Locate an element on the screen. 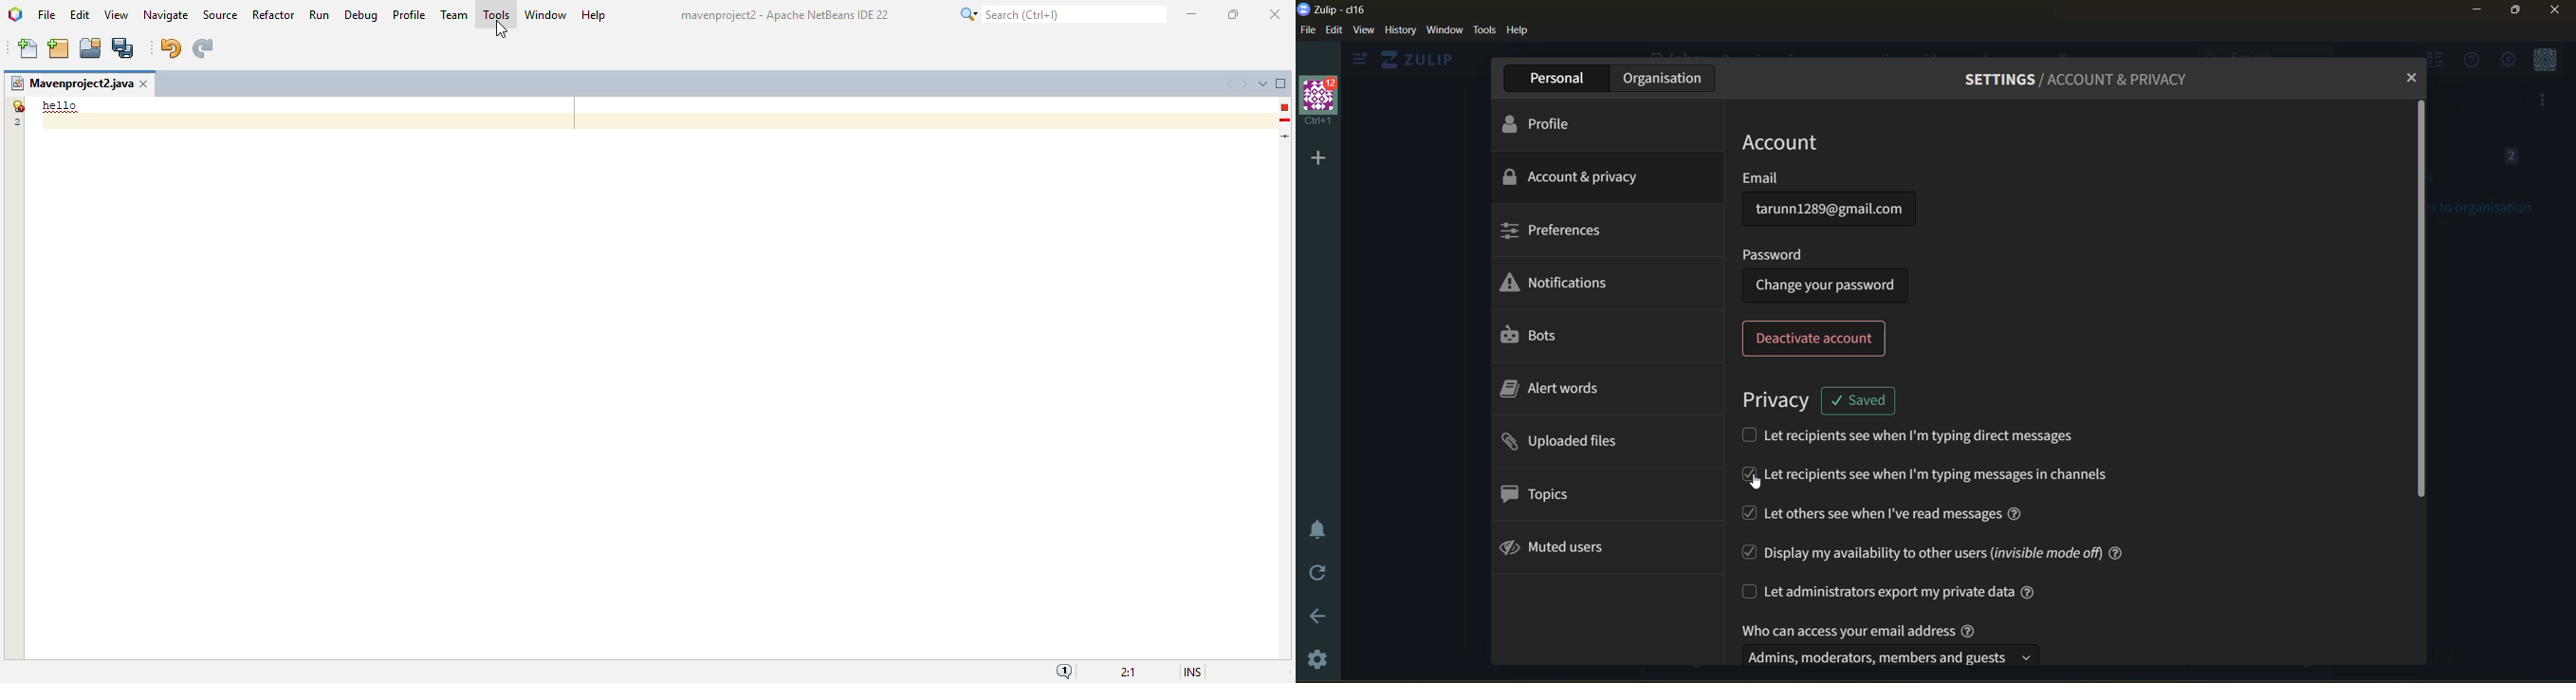 Image resolution: width=2576 pixels, height=700 pixels. deactivate account is located at coordinates (1818, 339).